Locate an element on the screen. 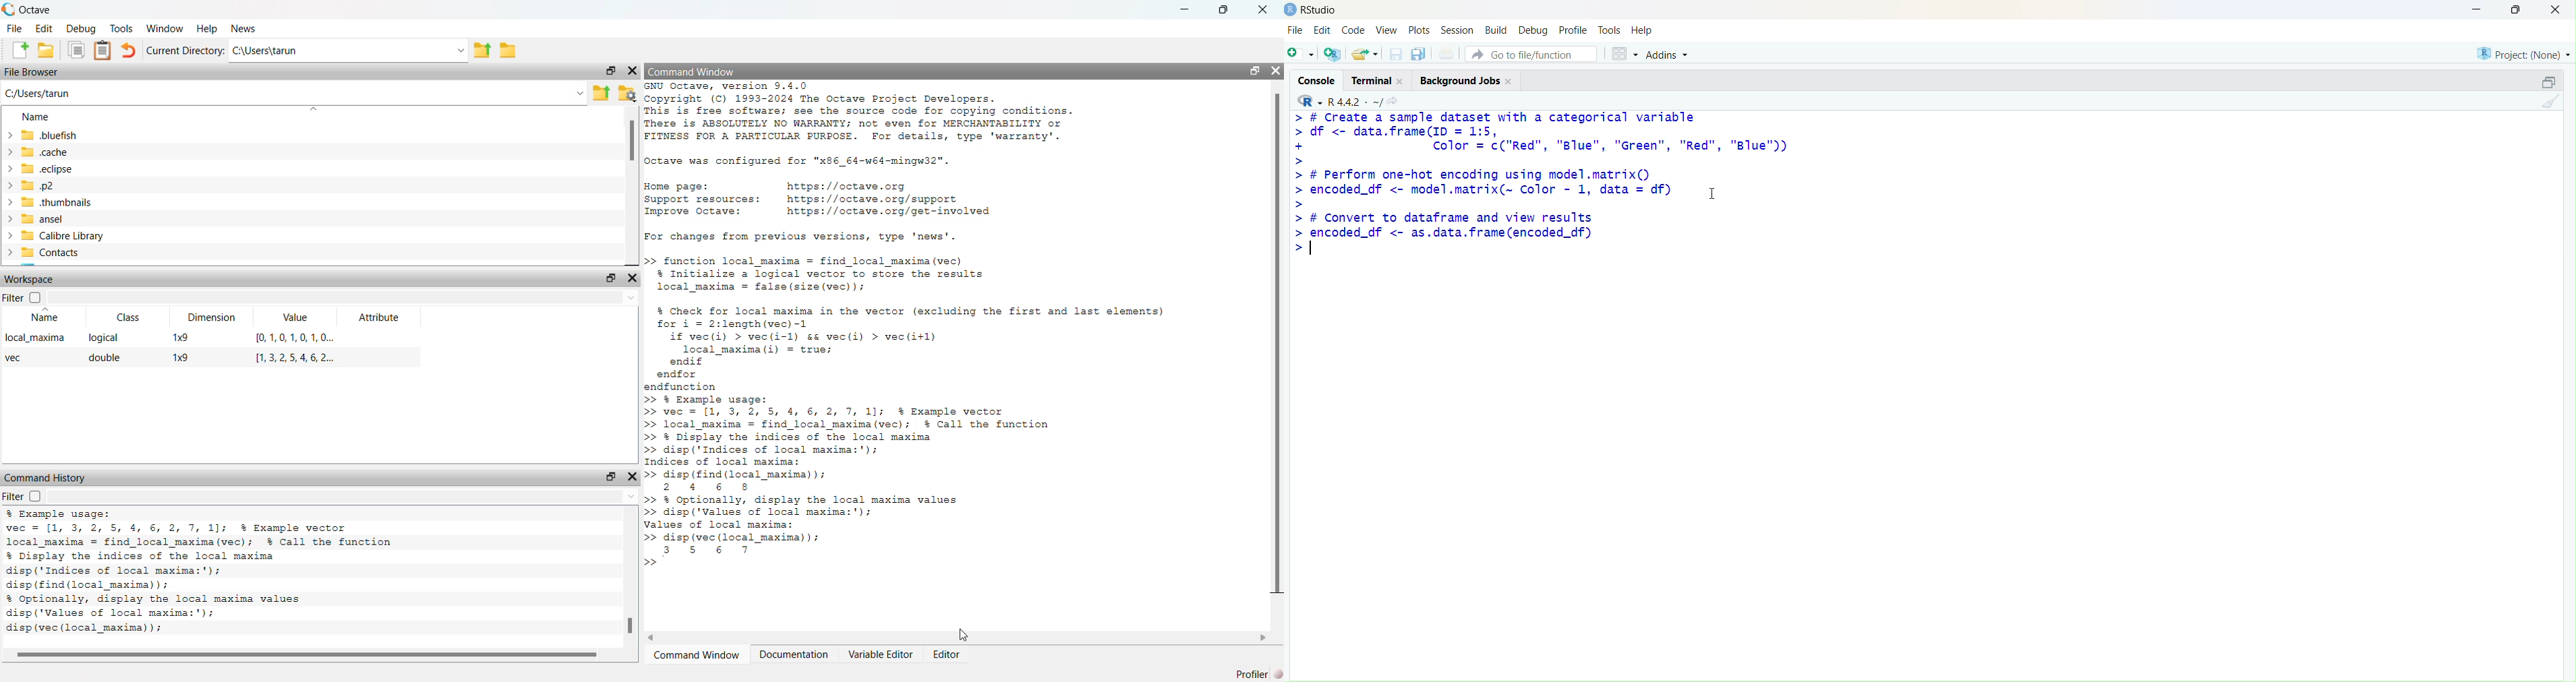  plots is located at coordinates (1419, 31).